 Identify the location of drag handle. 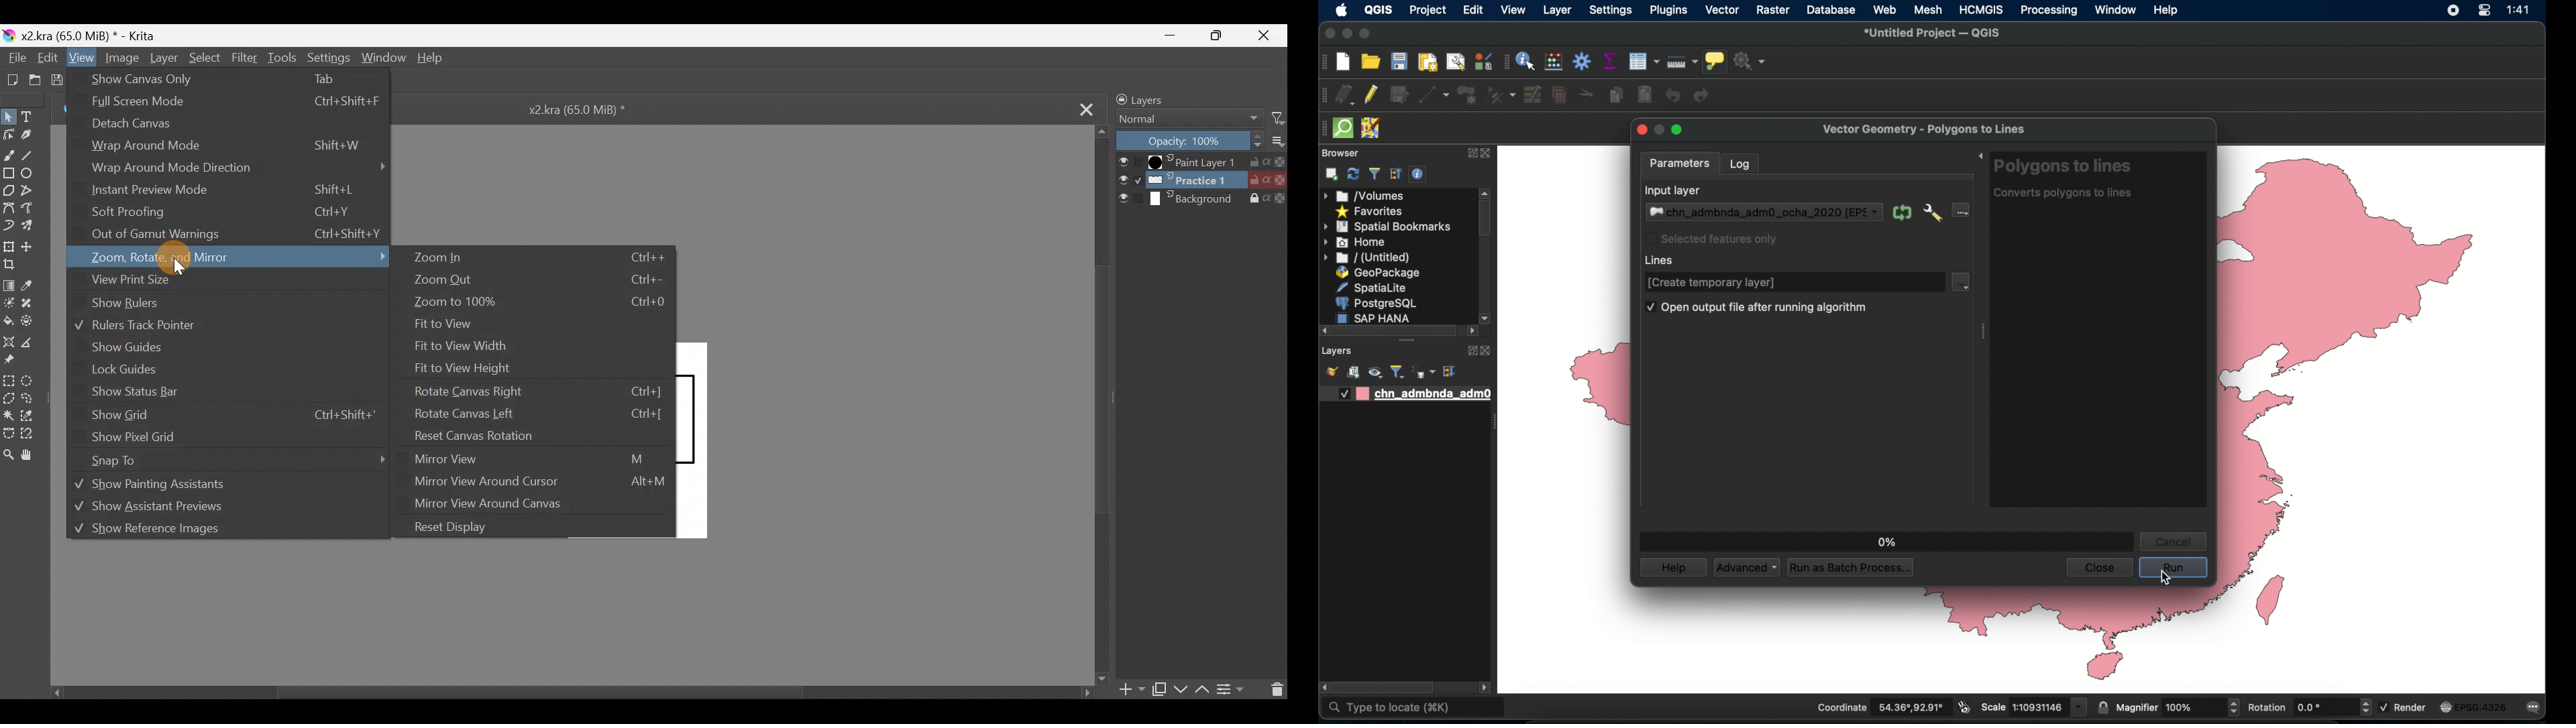
(1984, 331).